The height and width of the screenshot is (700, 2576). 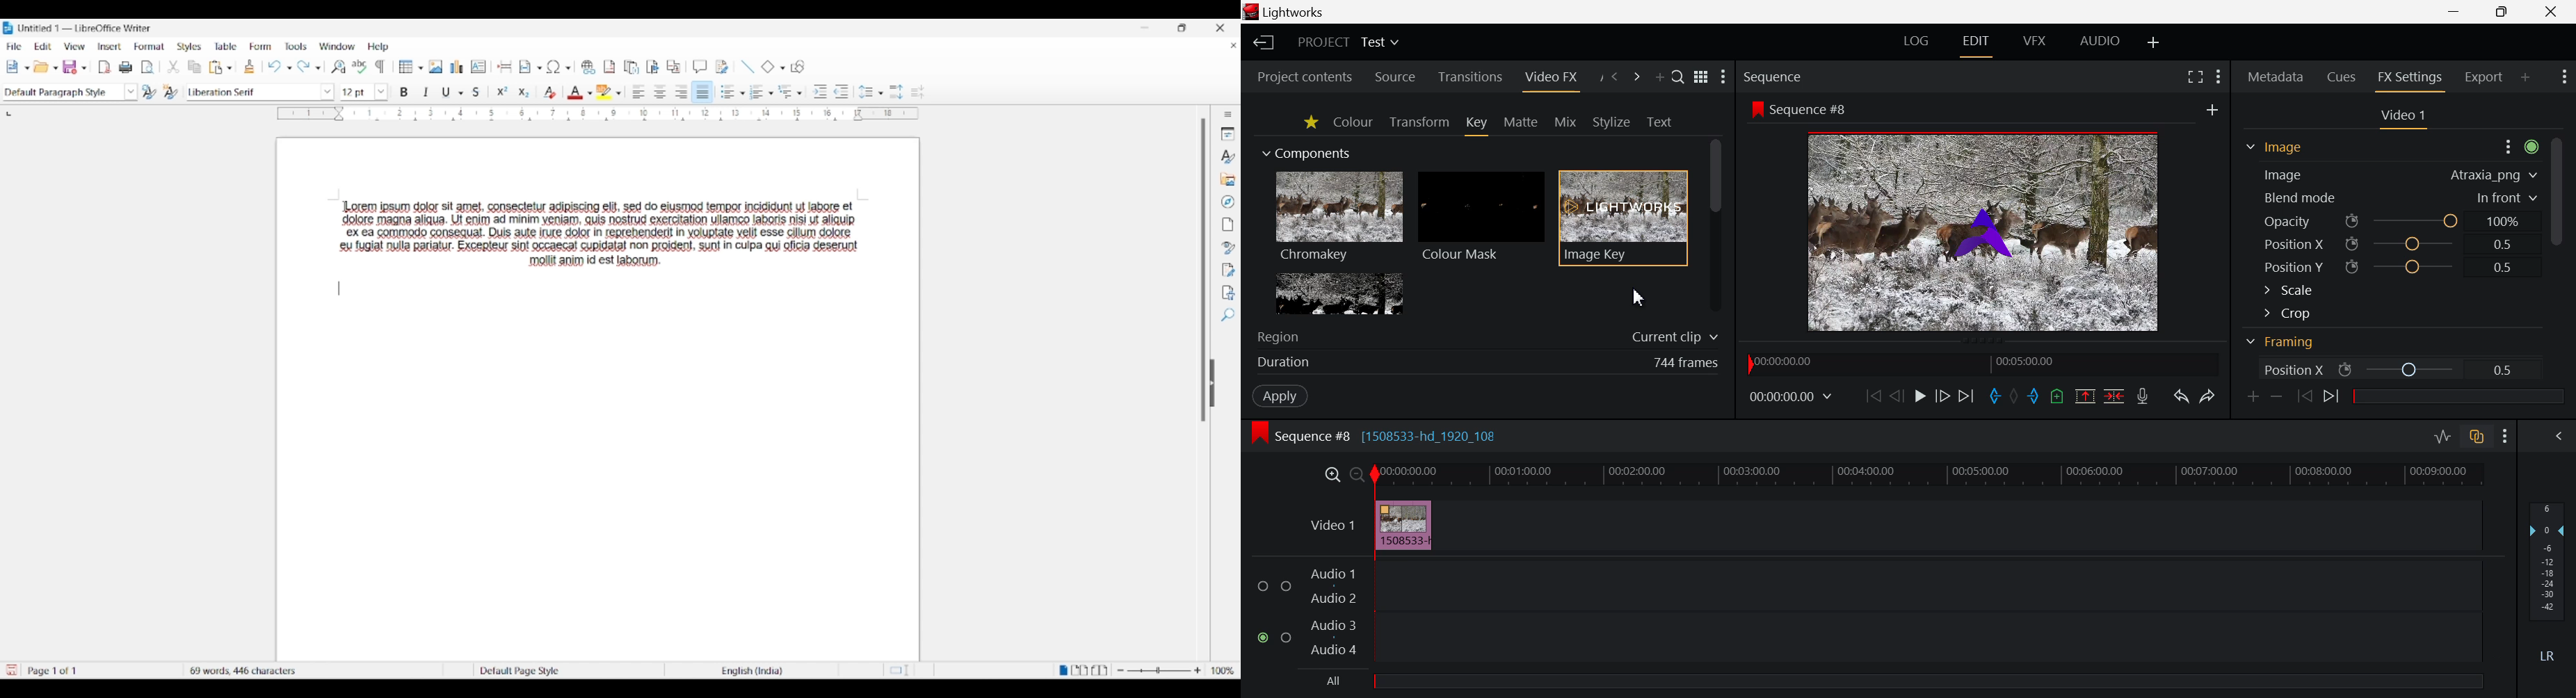 I want to click on Position X, so click(x=2293, y=242).